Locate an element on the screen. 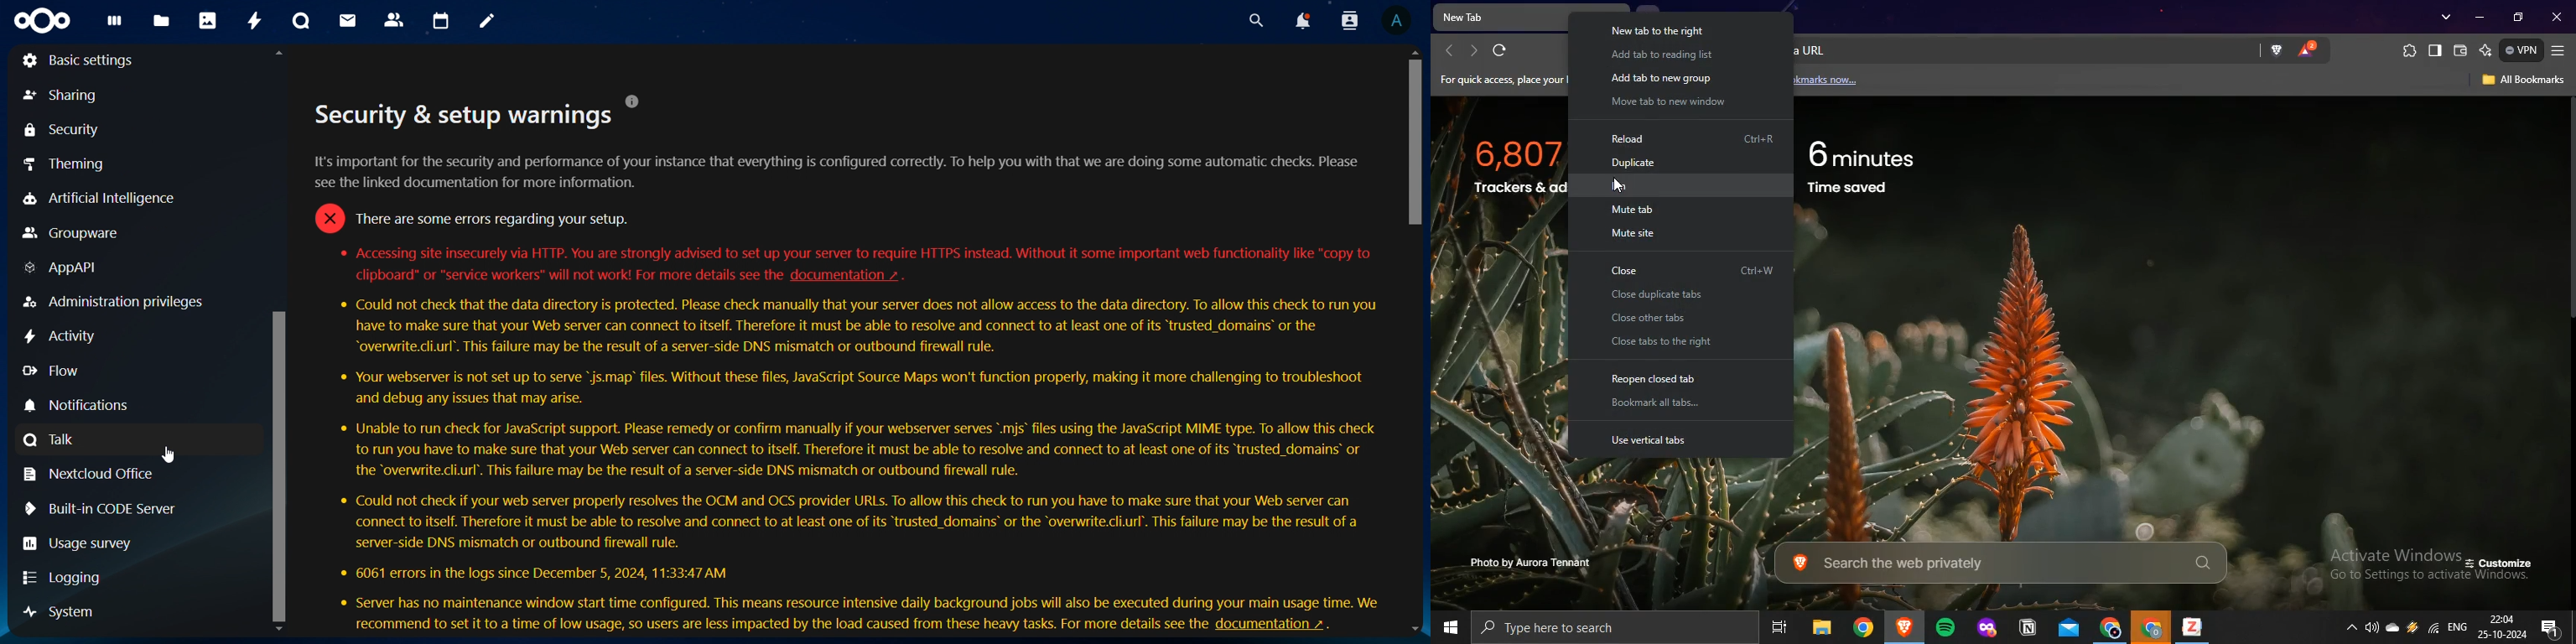 Image resolution: width=2576 pixels, height=644 pixels. talk is located at coordinates (66, 439).